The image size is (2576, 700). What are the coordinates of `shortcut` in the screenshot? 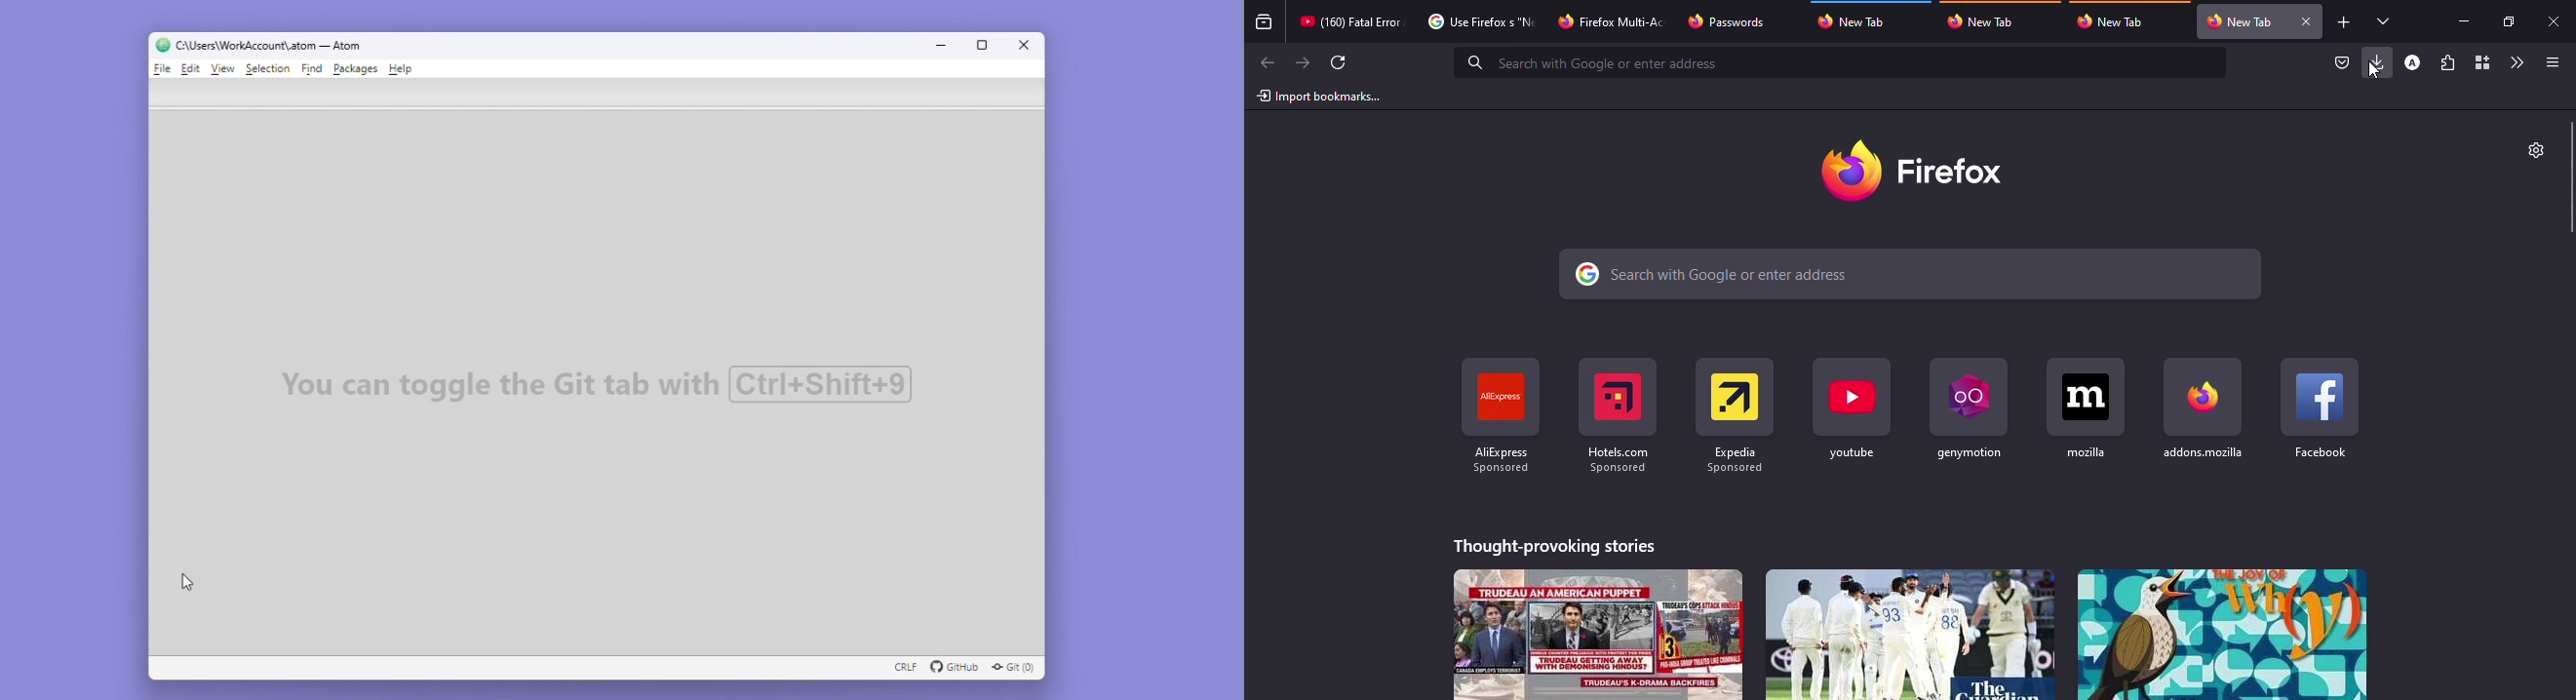 It's located at (1966, 407).